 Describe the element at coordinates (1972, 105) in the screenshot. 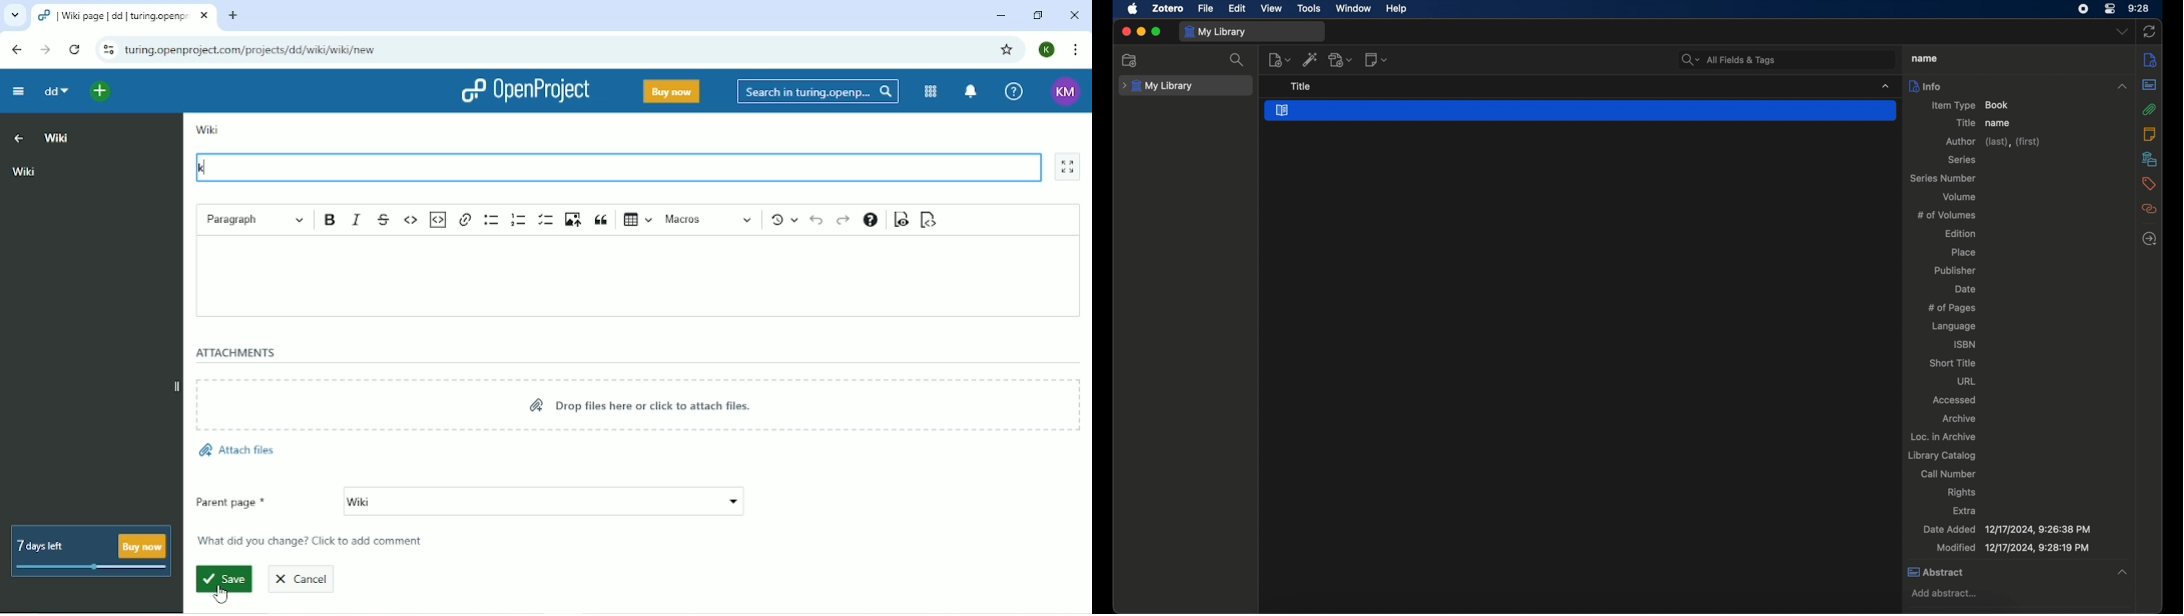

I see `item type` at that location.